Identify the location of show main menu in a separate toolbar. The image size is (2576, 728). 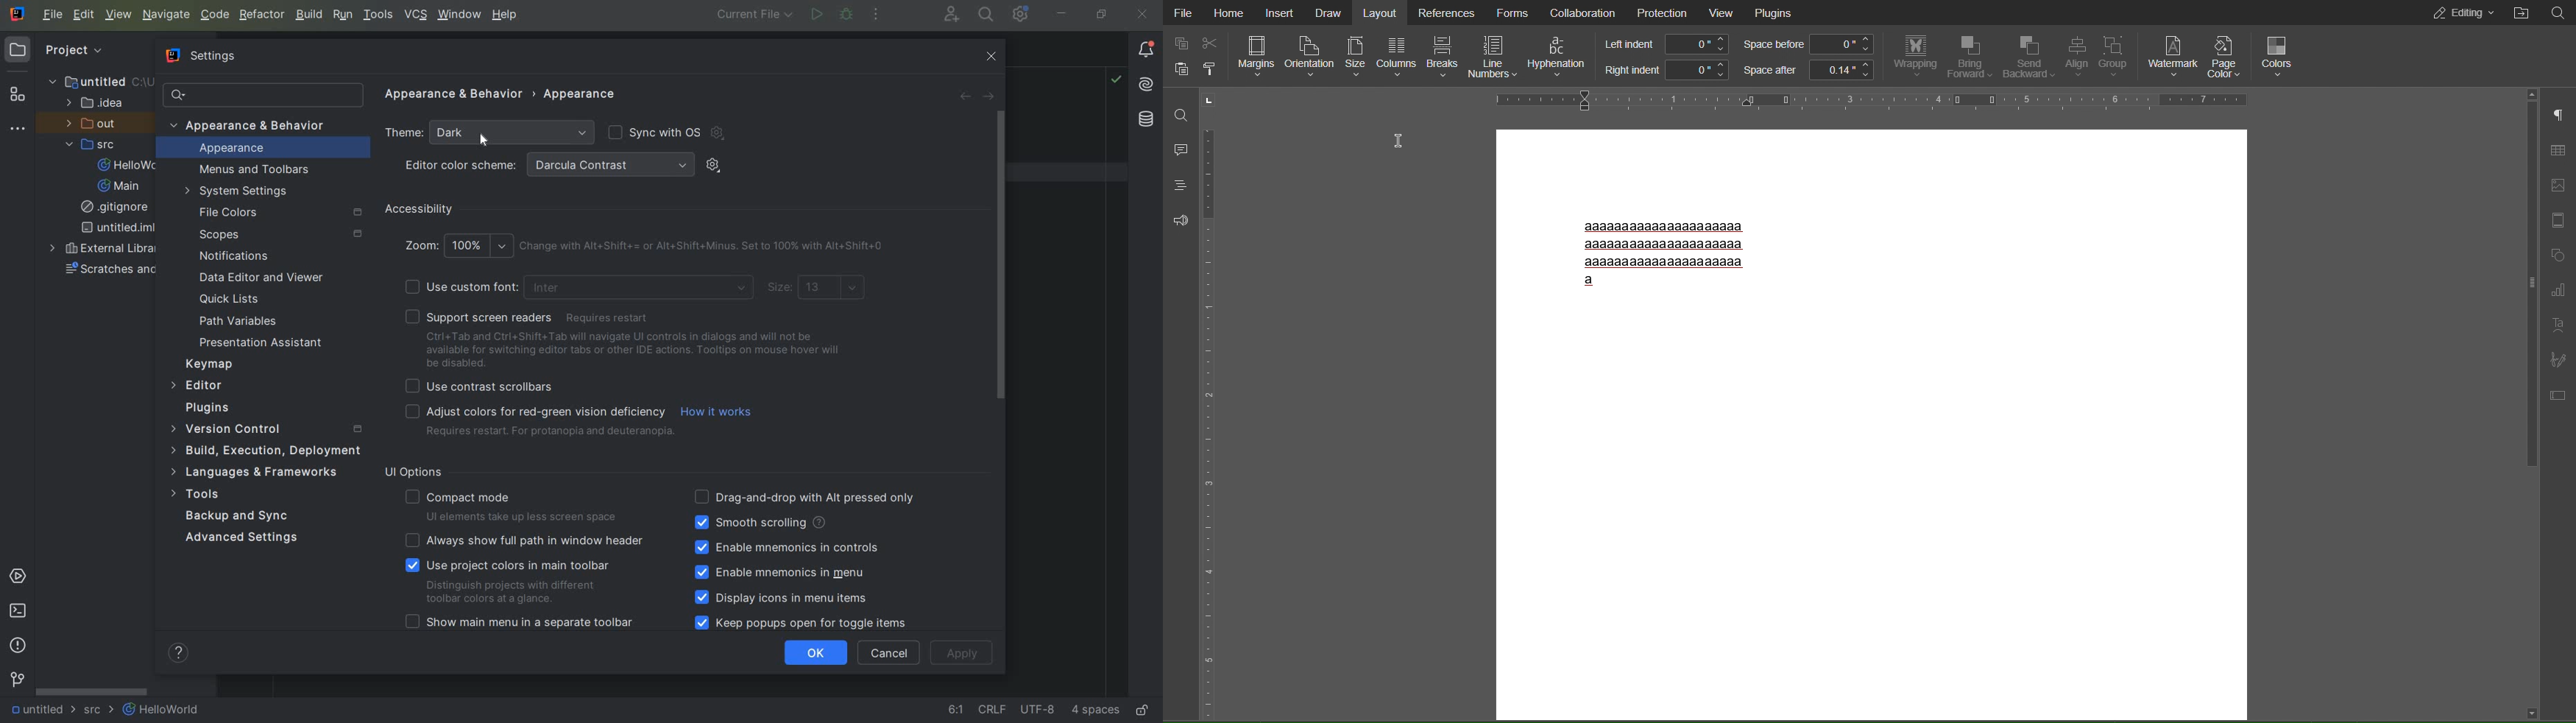
(524, 624).